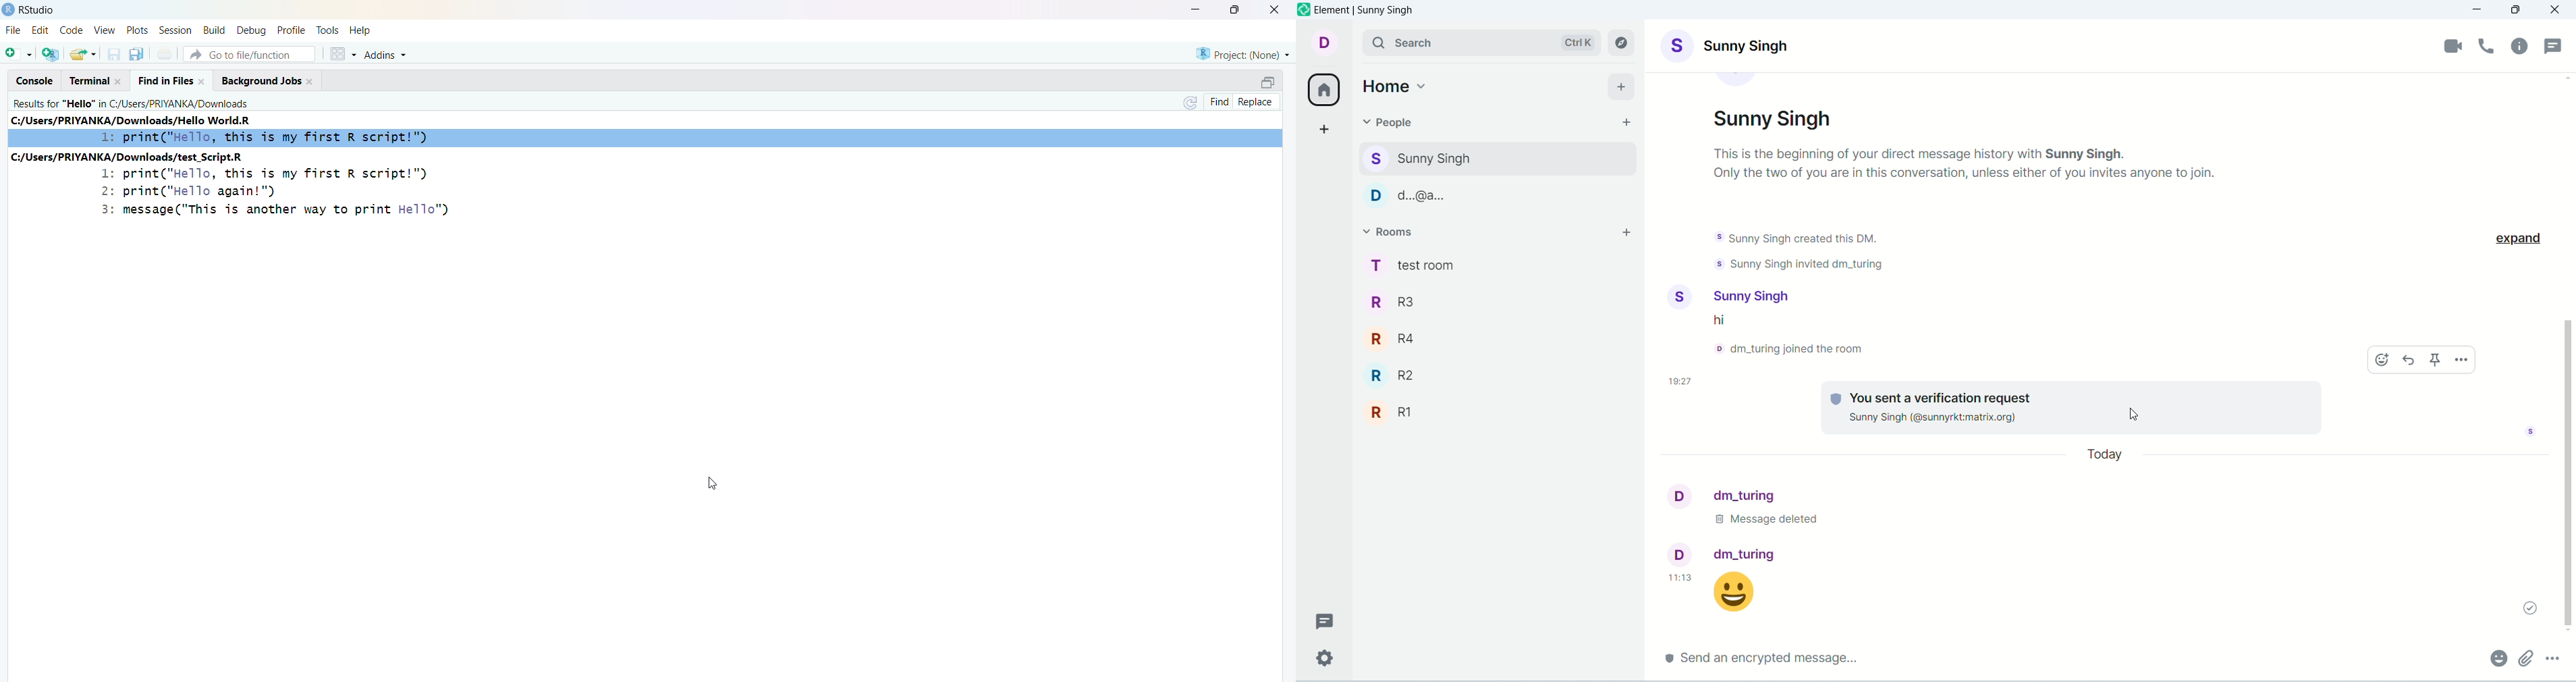  Describe the element at coordinates (2464, 361) in the screenshot. I see `options` at that location.